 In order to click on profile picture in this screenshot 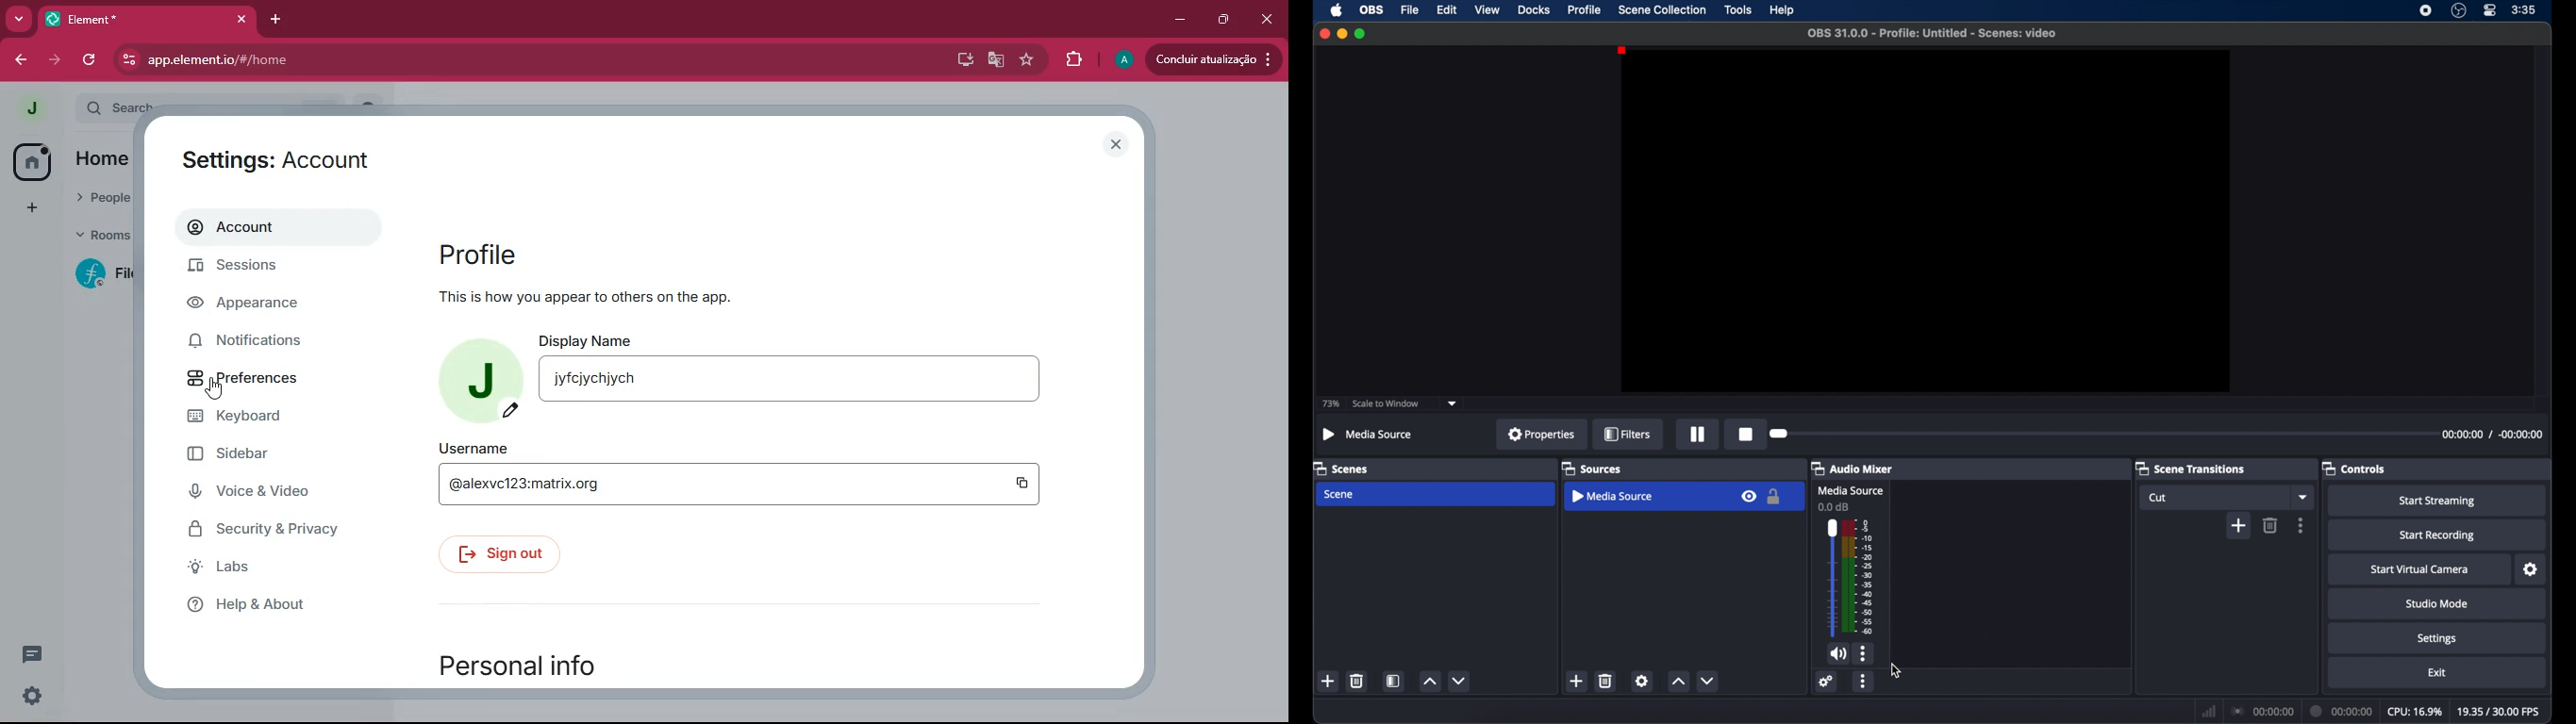, I will do `click(483, 383)`.